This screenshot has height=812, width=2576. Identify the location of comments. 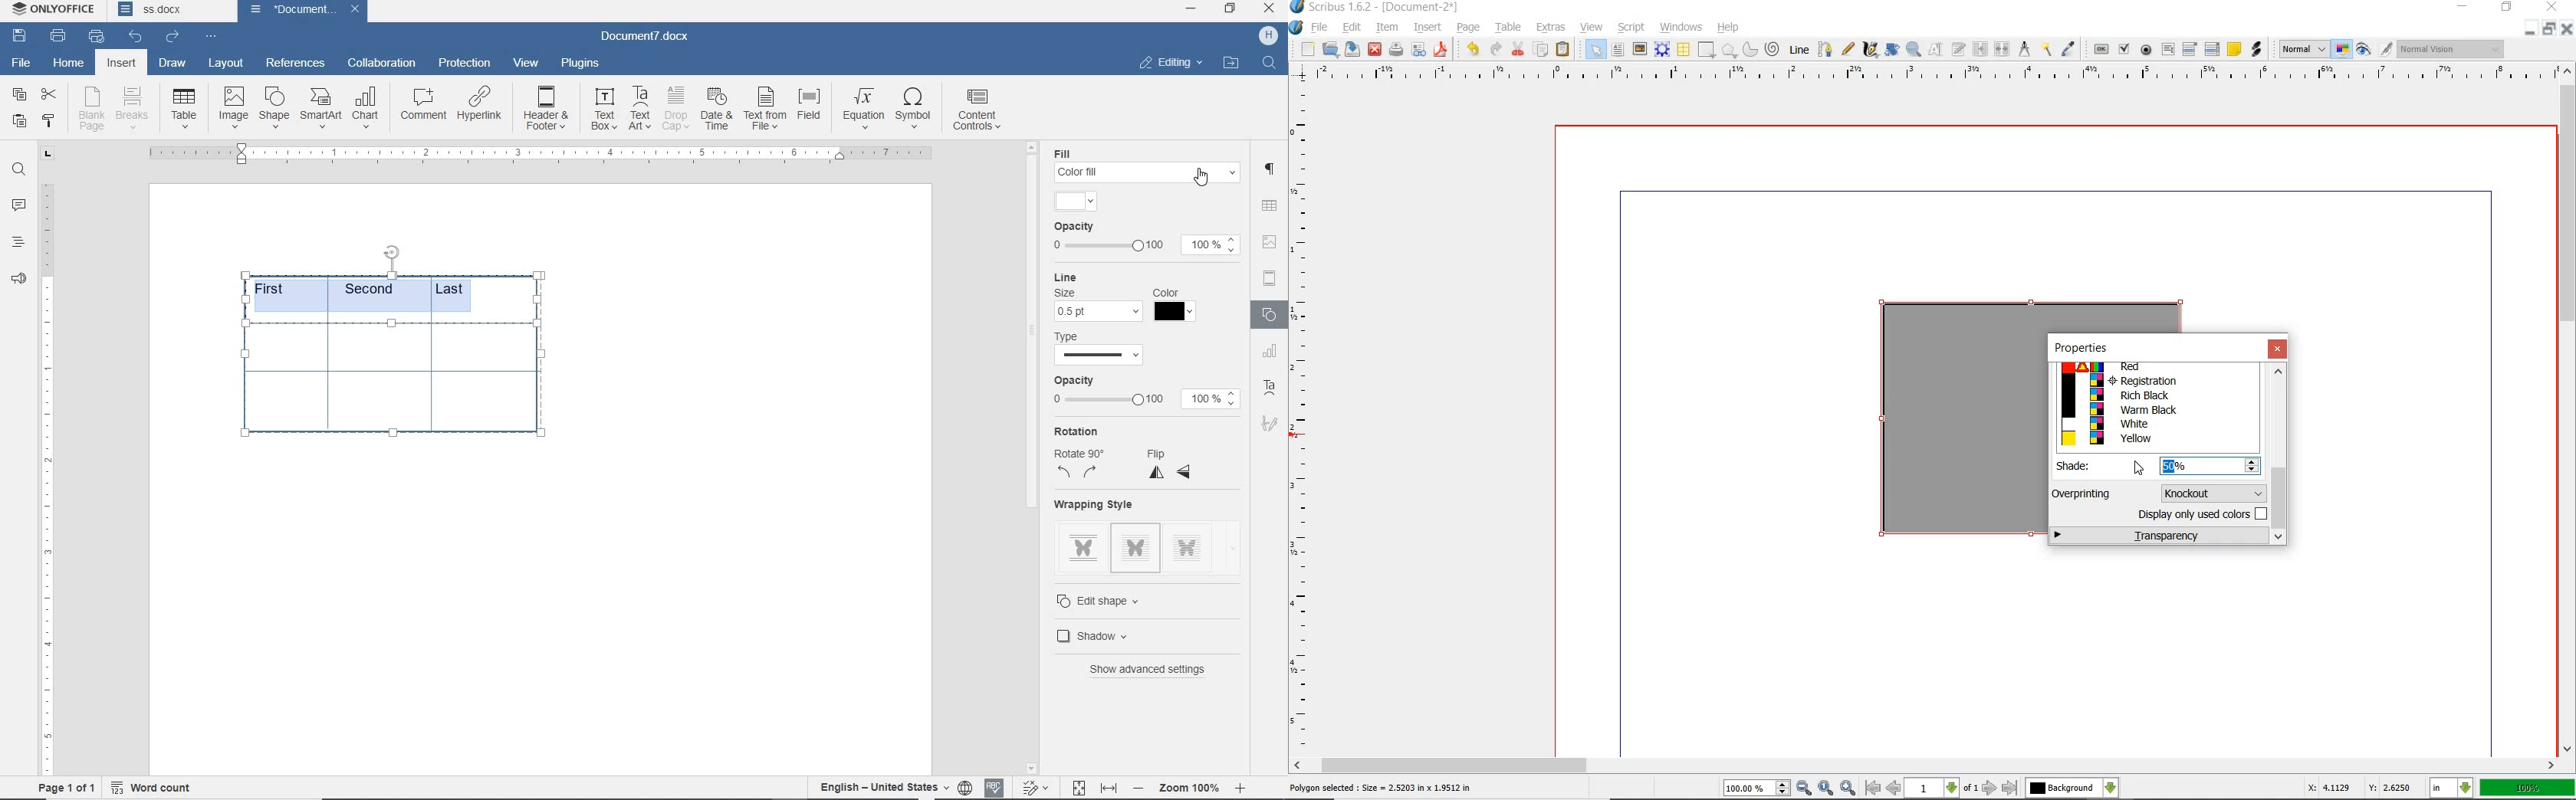
(20, 205).